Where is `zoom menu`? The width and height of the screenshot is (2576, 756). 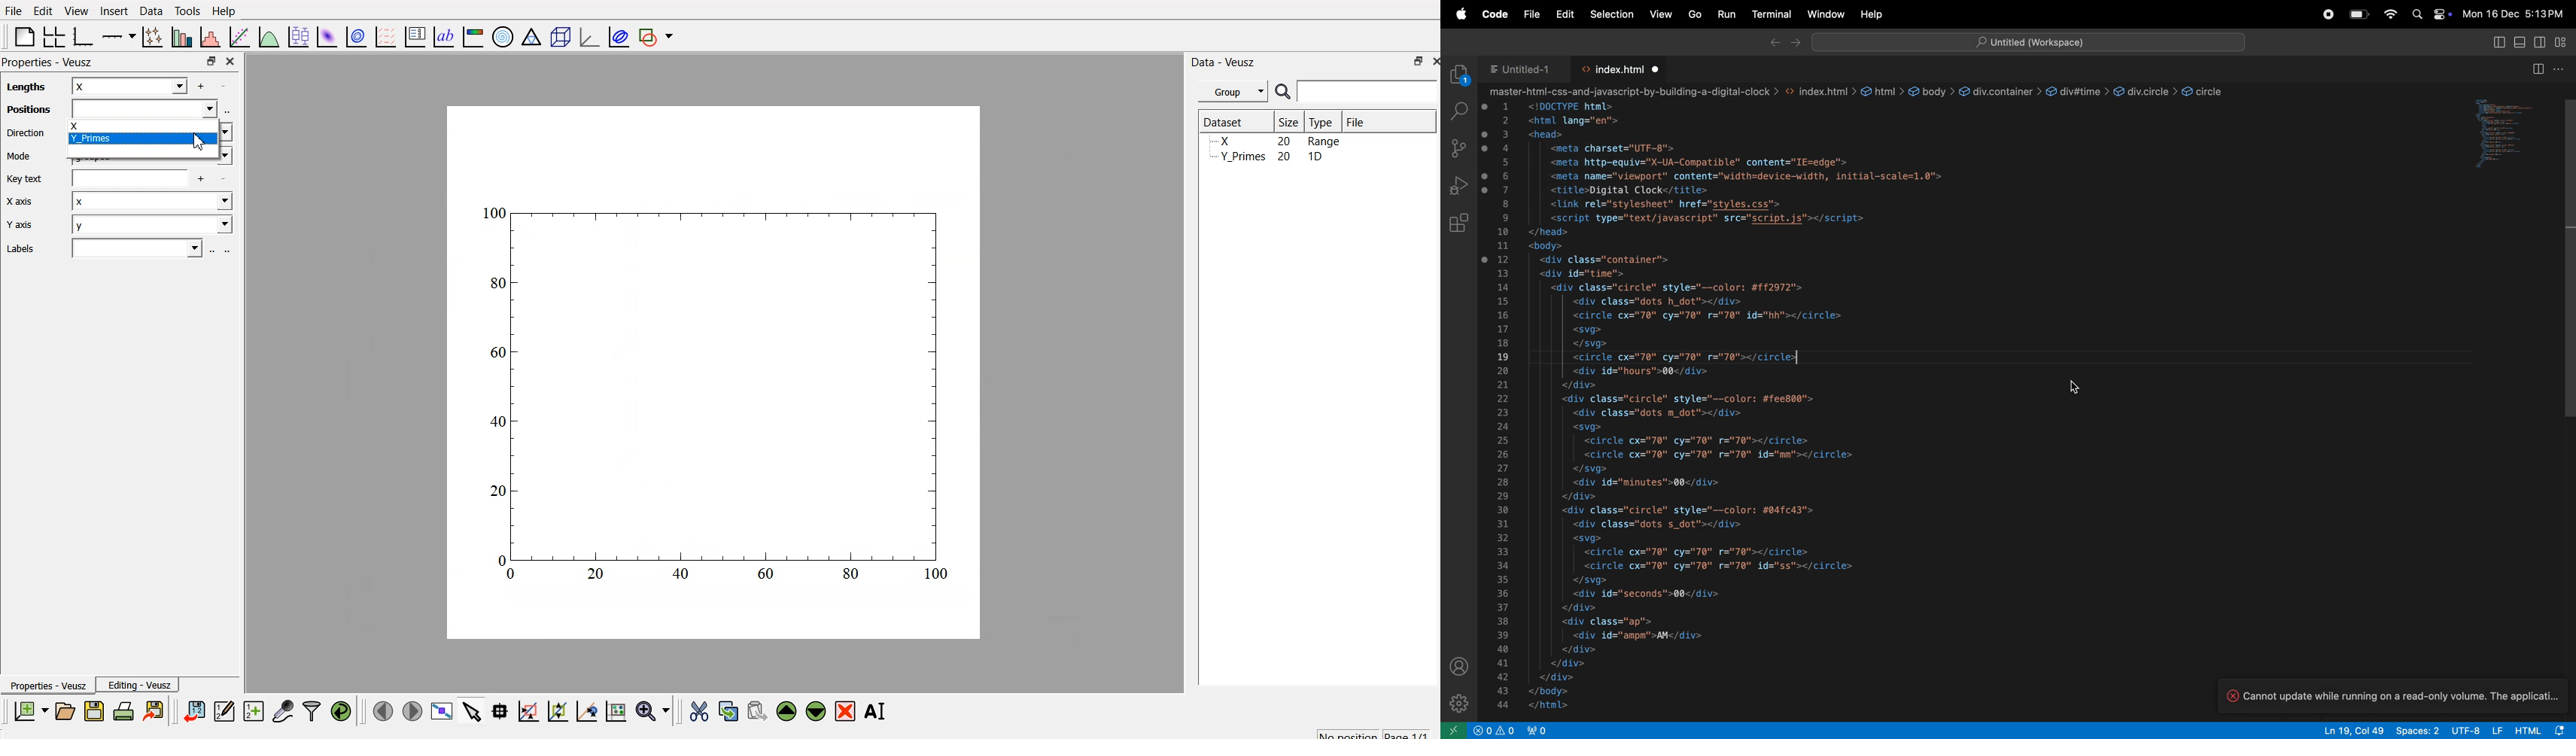
zoom menu is located at coordinates (652, 710).